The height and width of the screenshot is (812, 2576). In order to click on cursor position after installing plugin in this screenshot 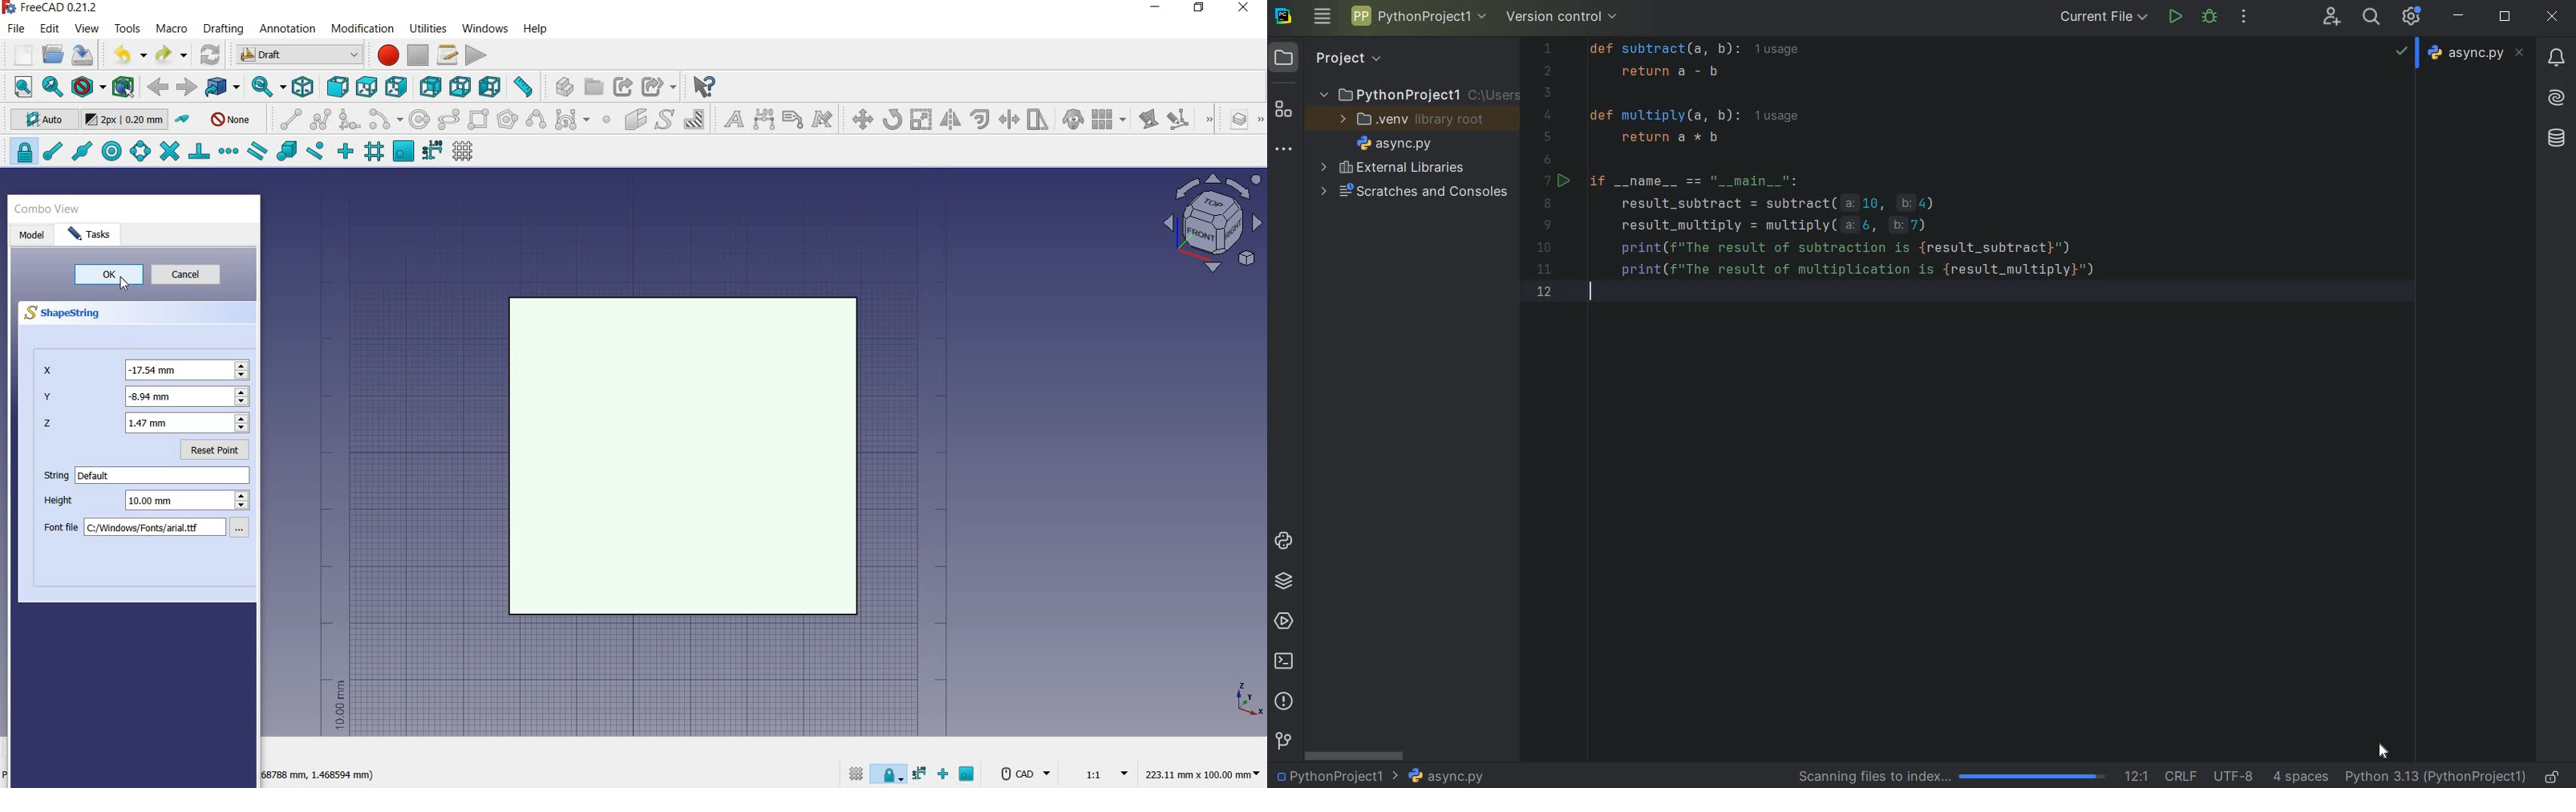, I will do `click(2384, 752)`.